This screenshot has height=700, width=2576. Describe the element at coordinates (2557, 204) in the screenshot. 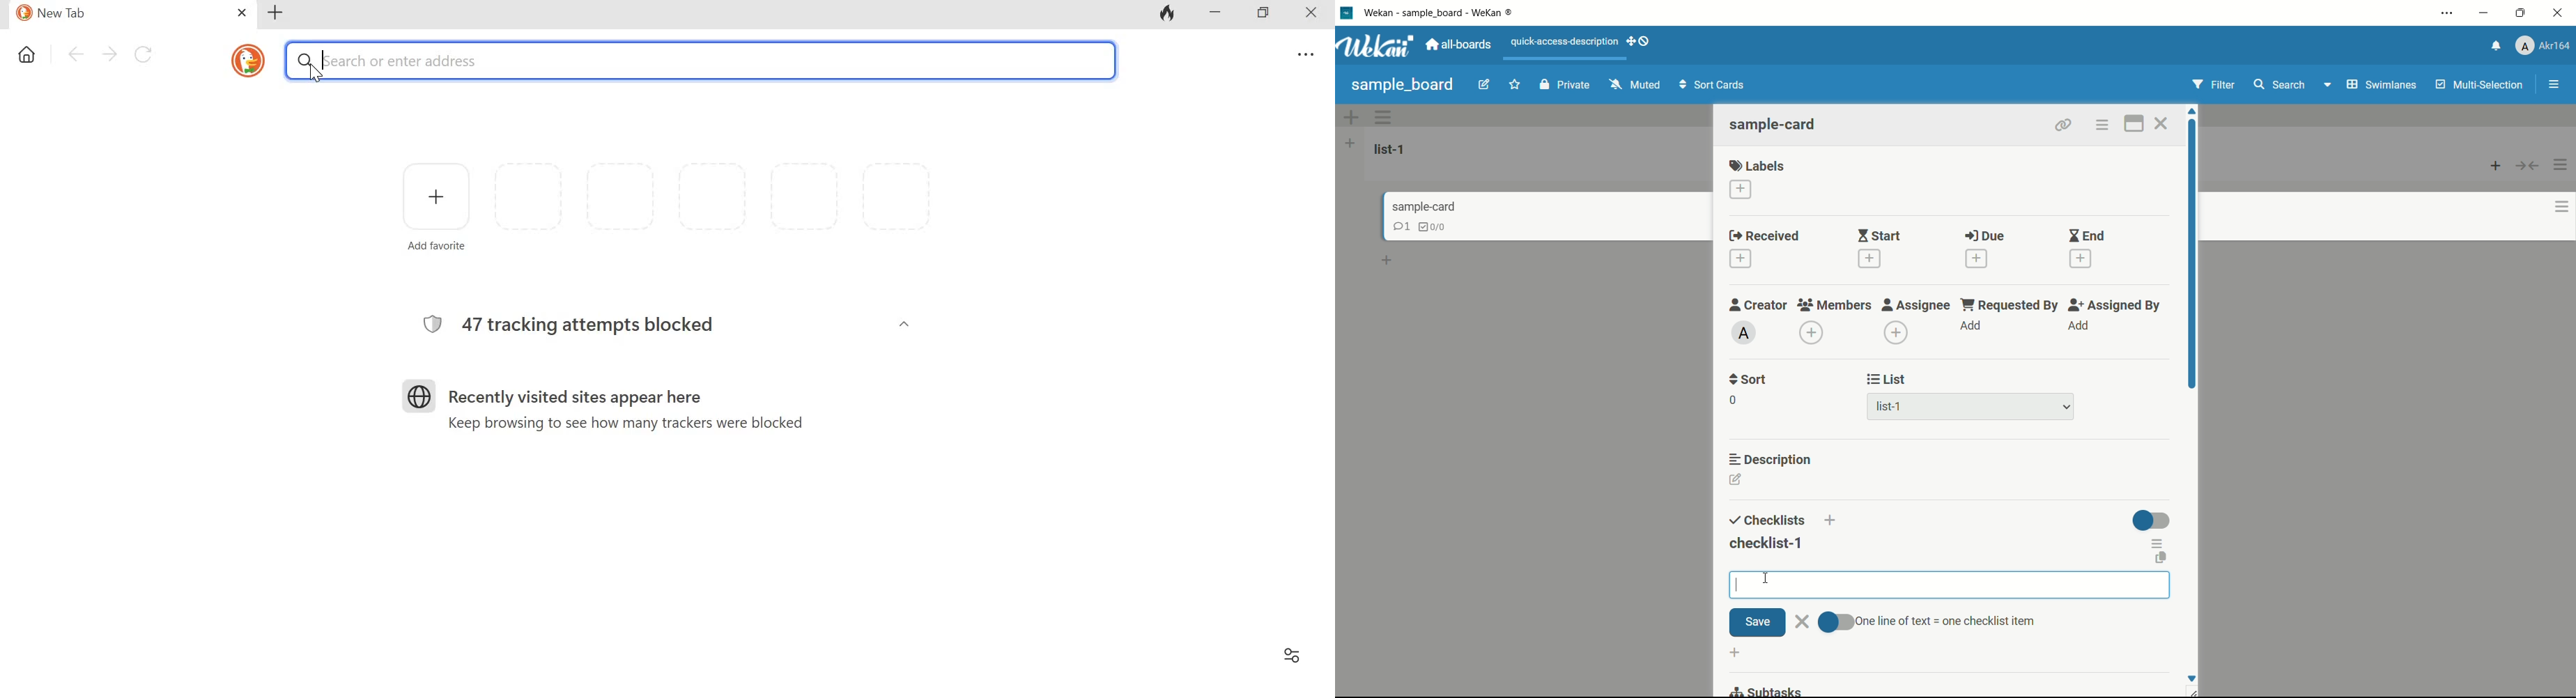

I see `options` at that location.